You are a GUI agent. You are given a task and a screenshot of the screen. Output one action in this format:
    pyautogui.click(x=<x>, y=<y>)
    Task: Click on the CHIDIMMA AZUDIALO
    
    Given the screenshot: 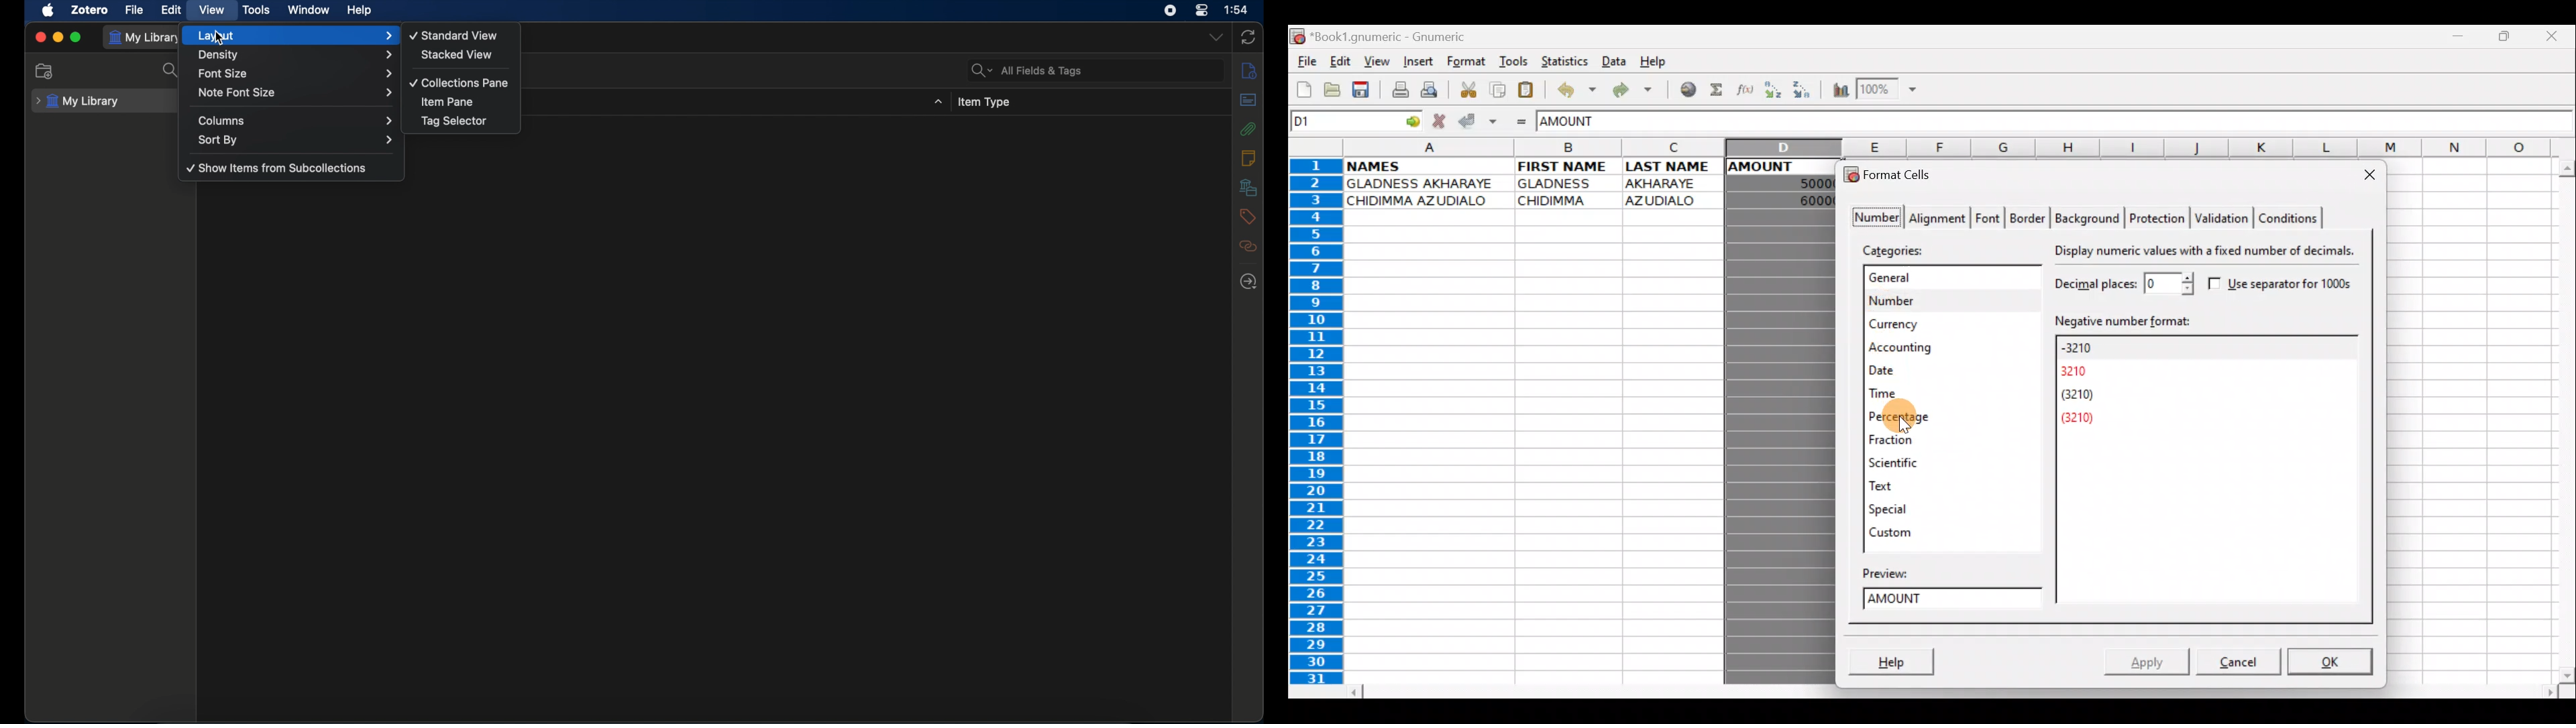 What is the action you would take?
    pyautogui.click(x=1424, y=201)
    